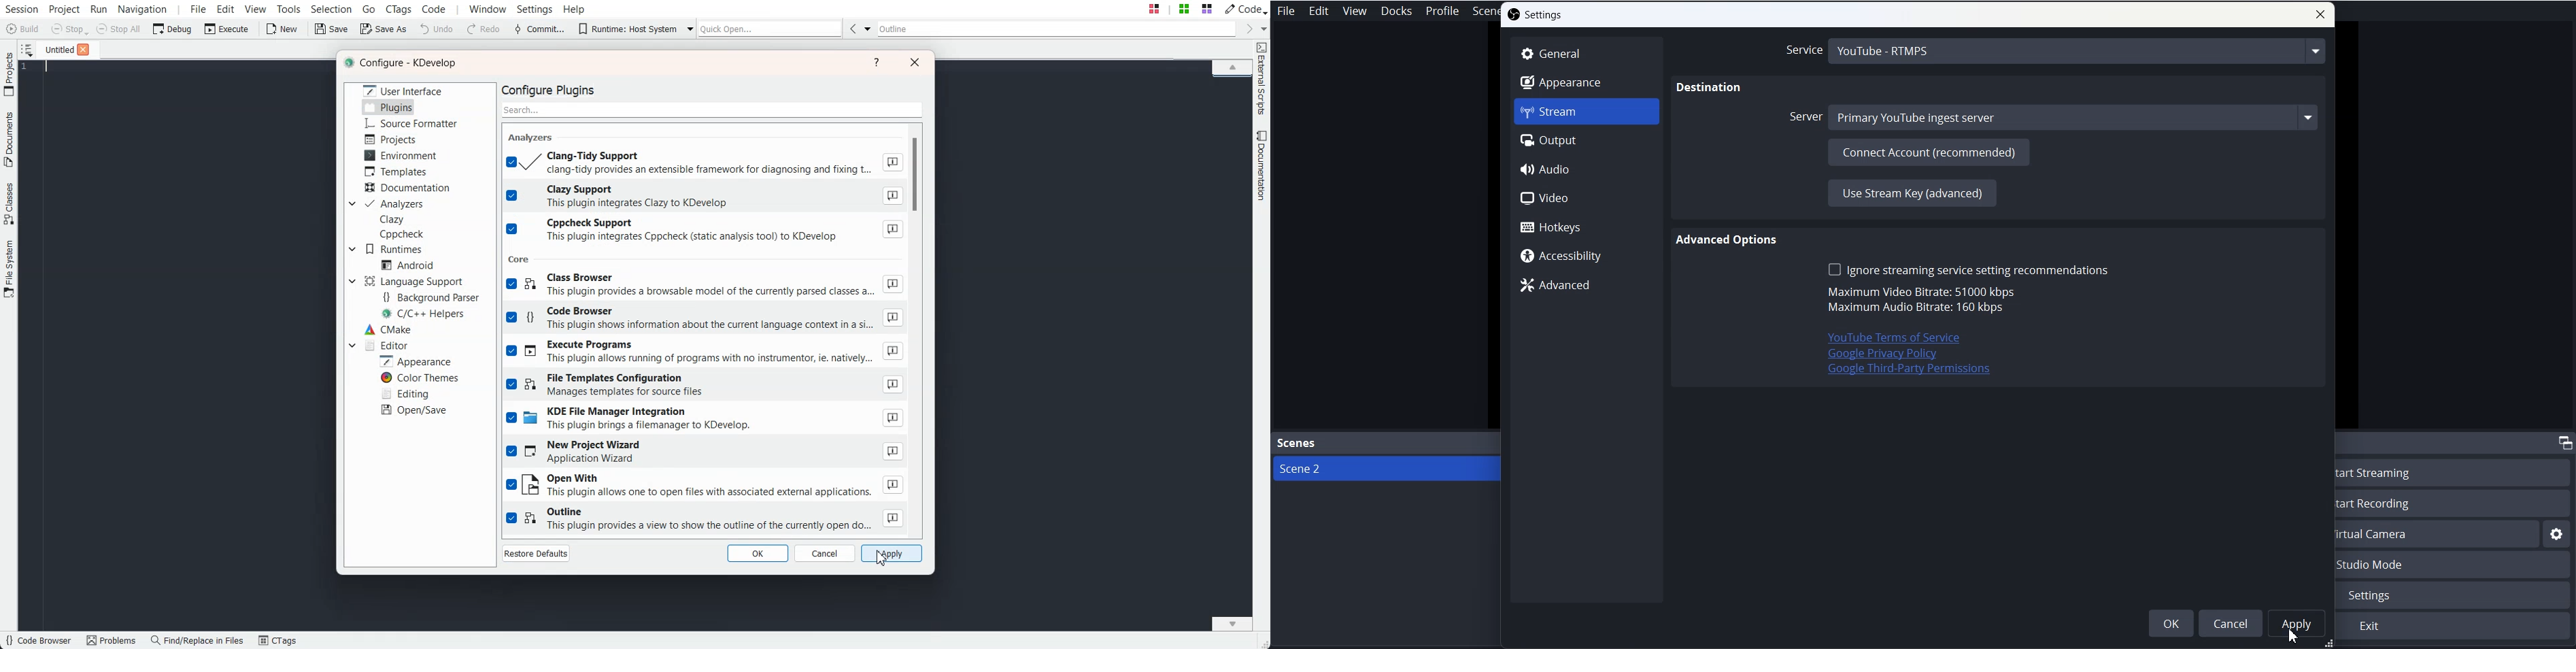 This screenshot has height=672, width=2576. Describe the element at coordinates (1968, 269) in the screenshot. I see `Ignore streaming service setting recommendation` at that location.